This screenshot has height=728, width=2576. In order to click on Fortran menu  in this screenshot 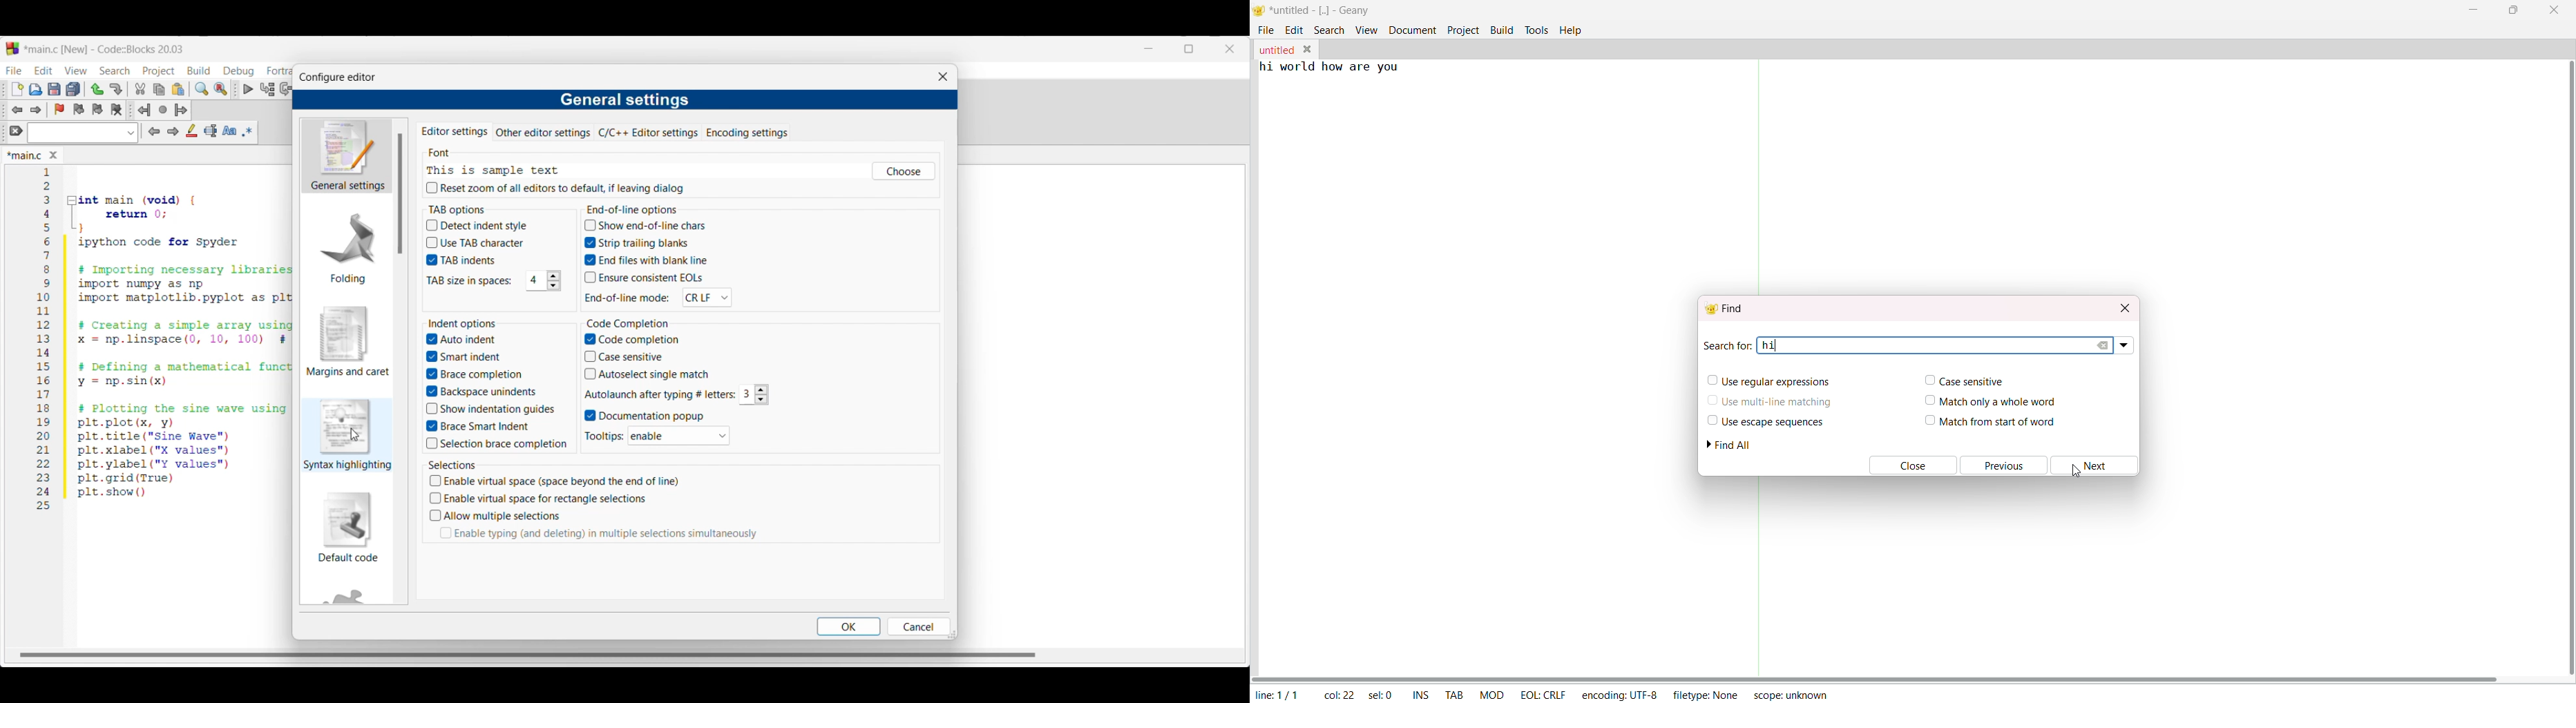, I will do `click(279, 71)`.